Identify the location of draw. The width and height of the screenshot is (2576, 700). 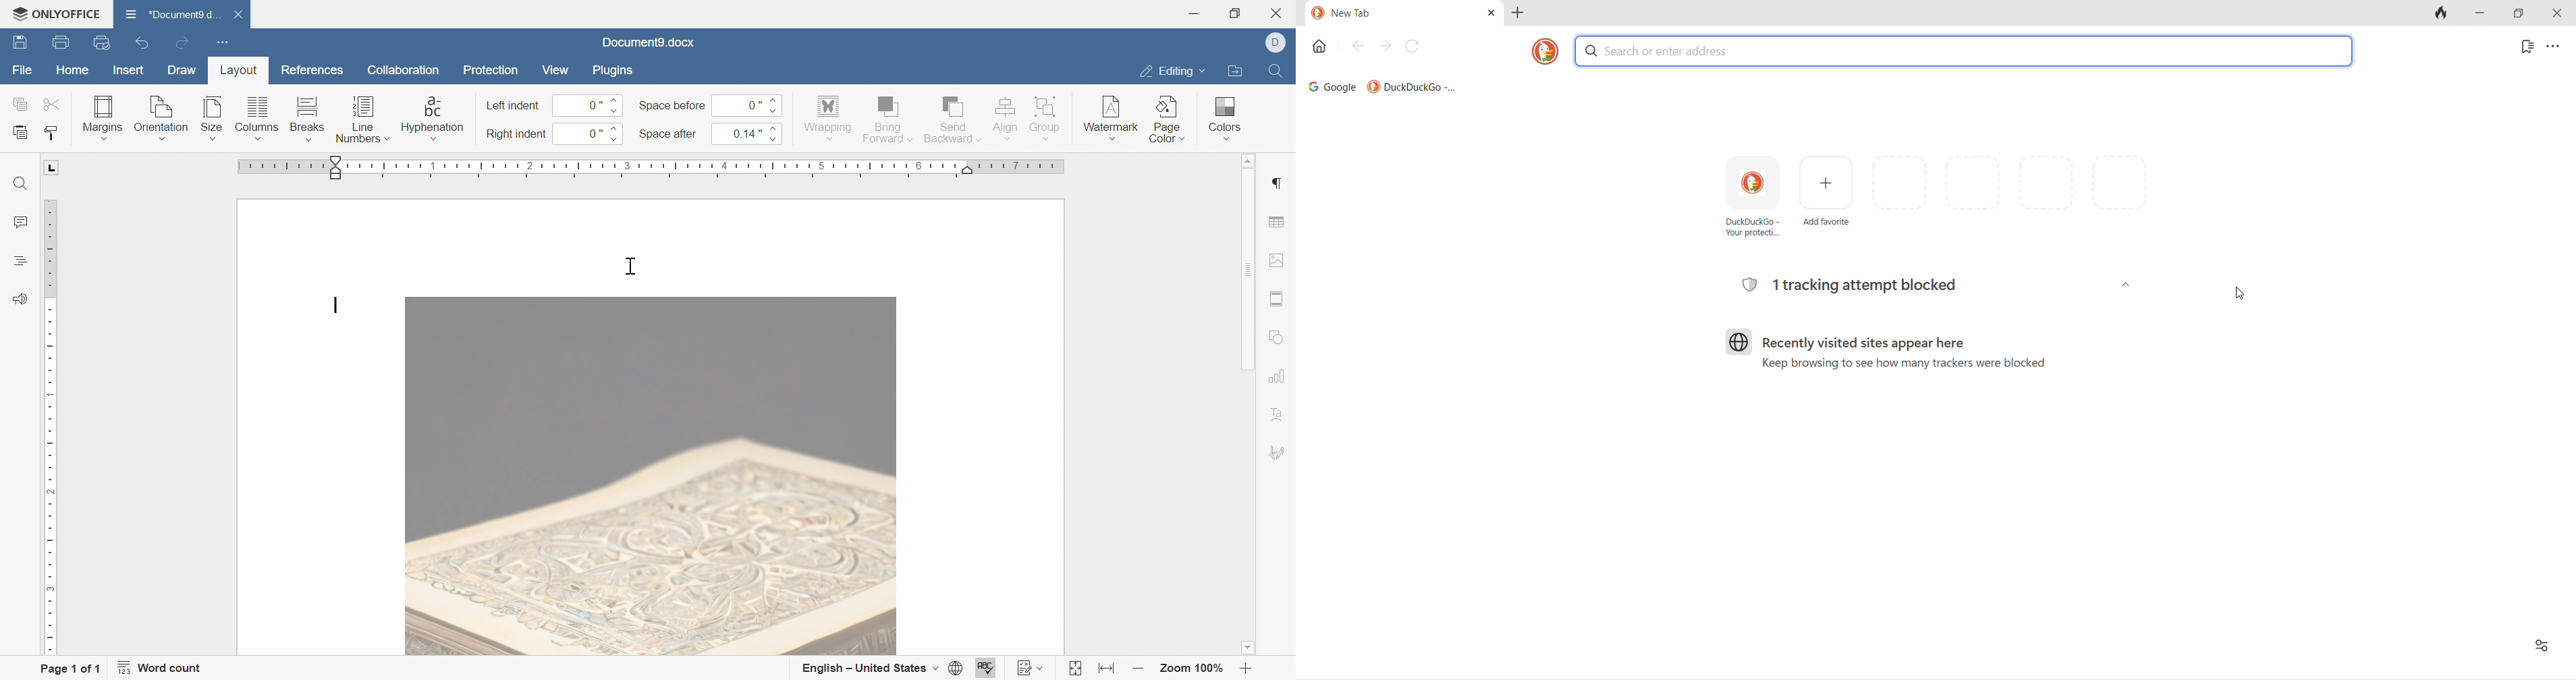
(183, 70).